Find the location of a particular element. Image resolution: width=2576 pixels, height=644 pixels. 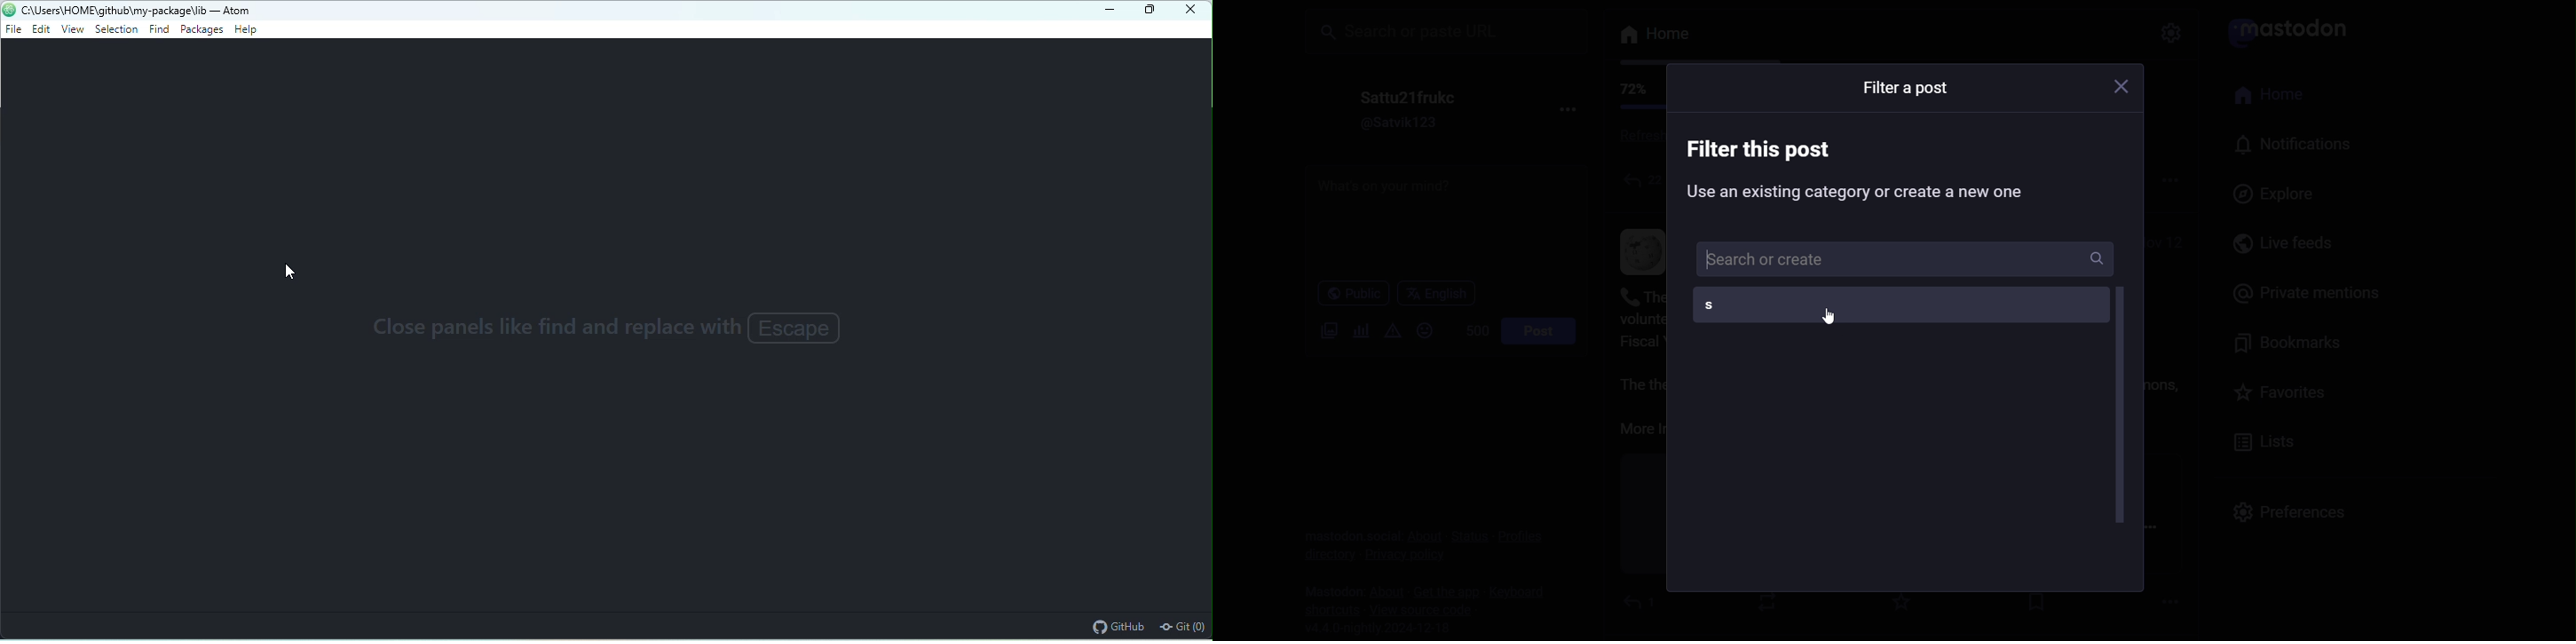

search is located at coordinates (1445, 30).